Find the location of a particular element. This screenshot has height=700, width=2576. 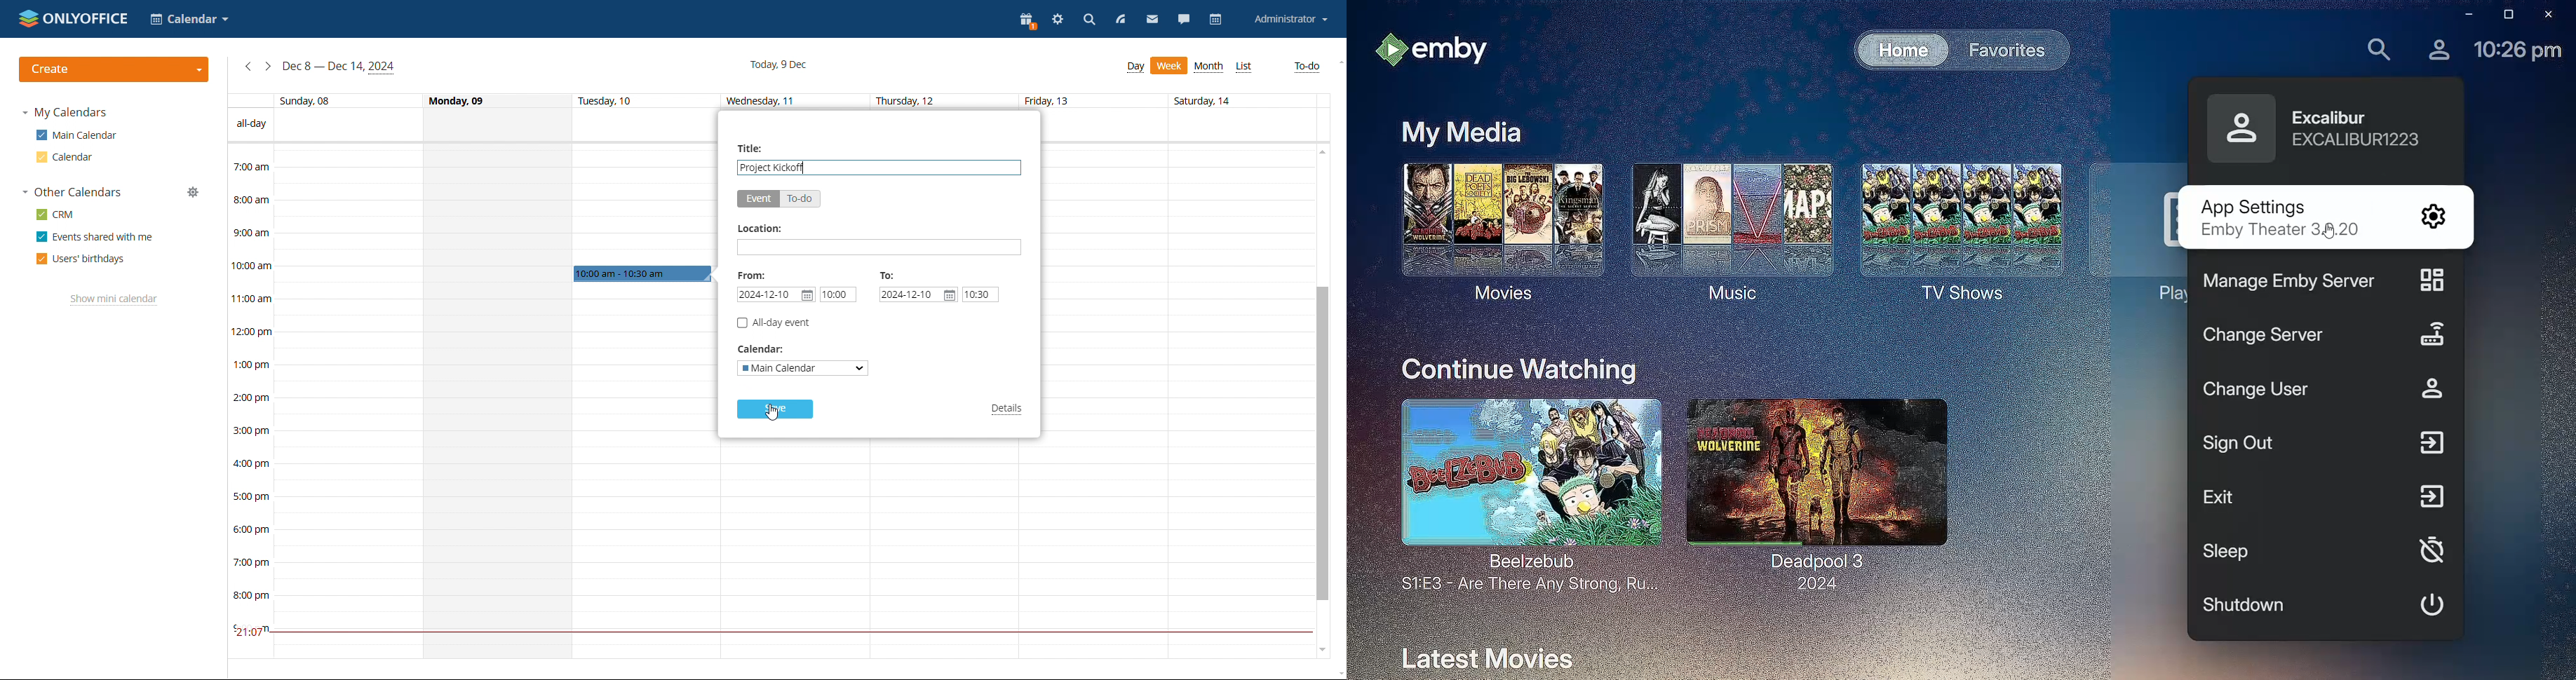

Change User is located at coordinates (2329, 390).